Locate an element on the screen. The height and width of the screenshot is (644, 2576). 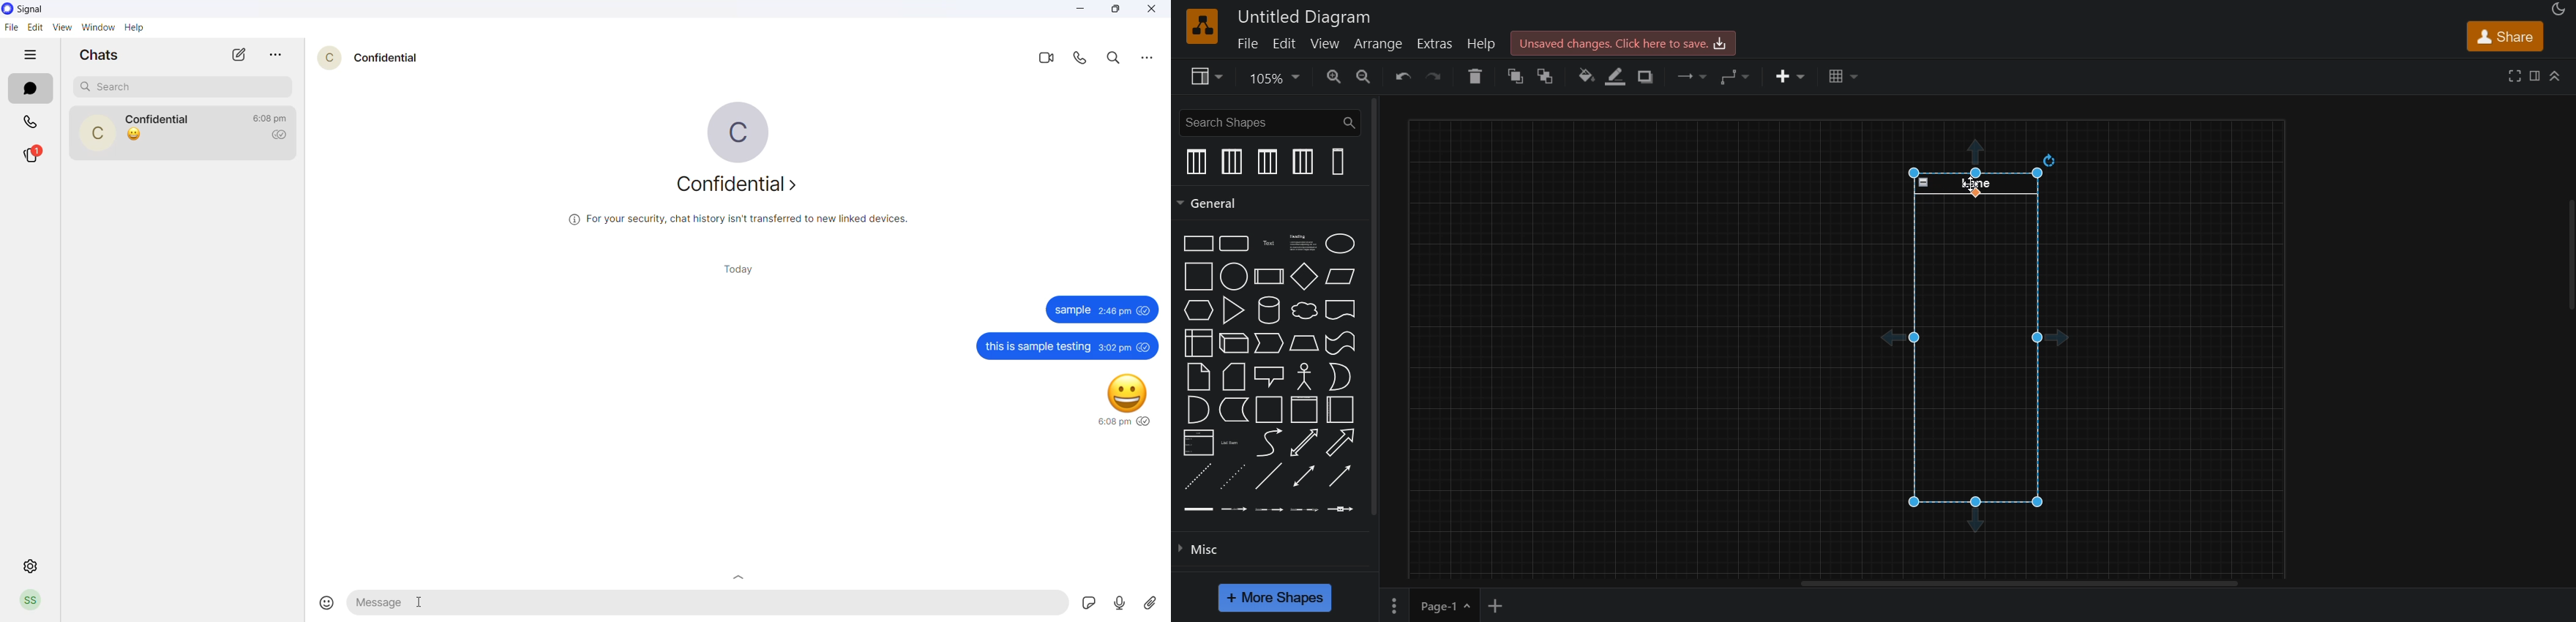
vertical pool 2 is located at coordinates (1300, 162).